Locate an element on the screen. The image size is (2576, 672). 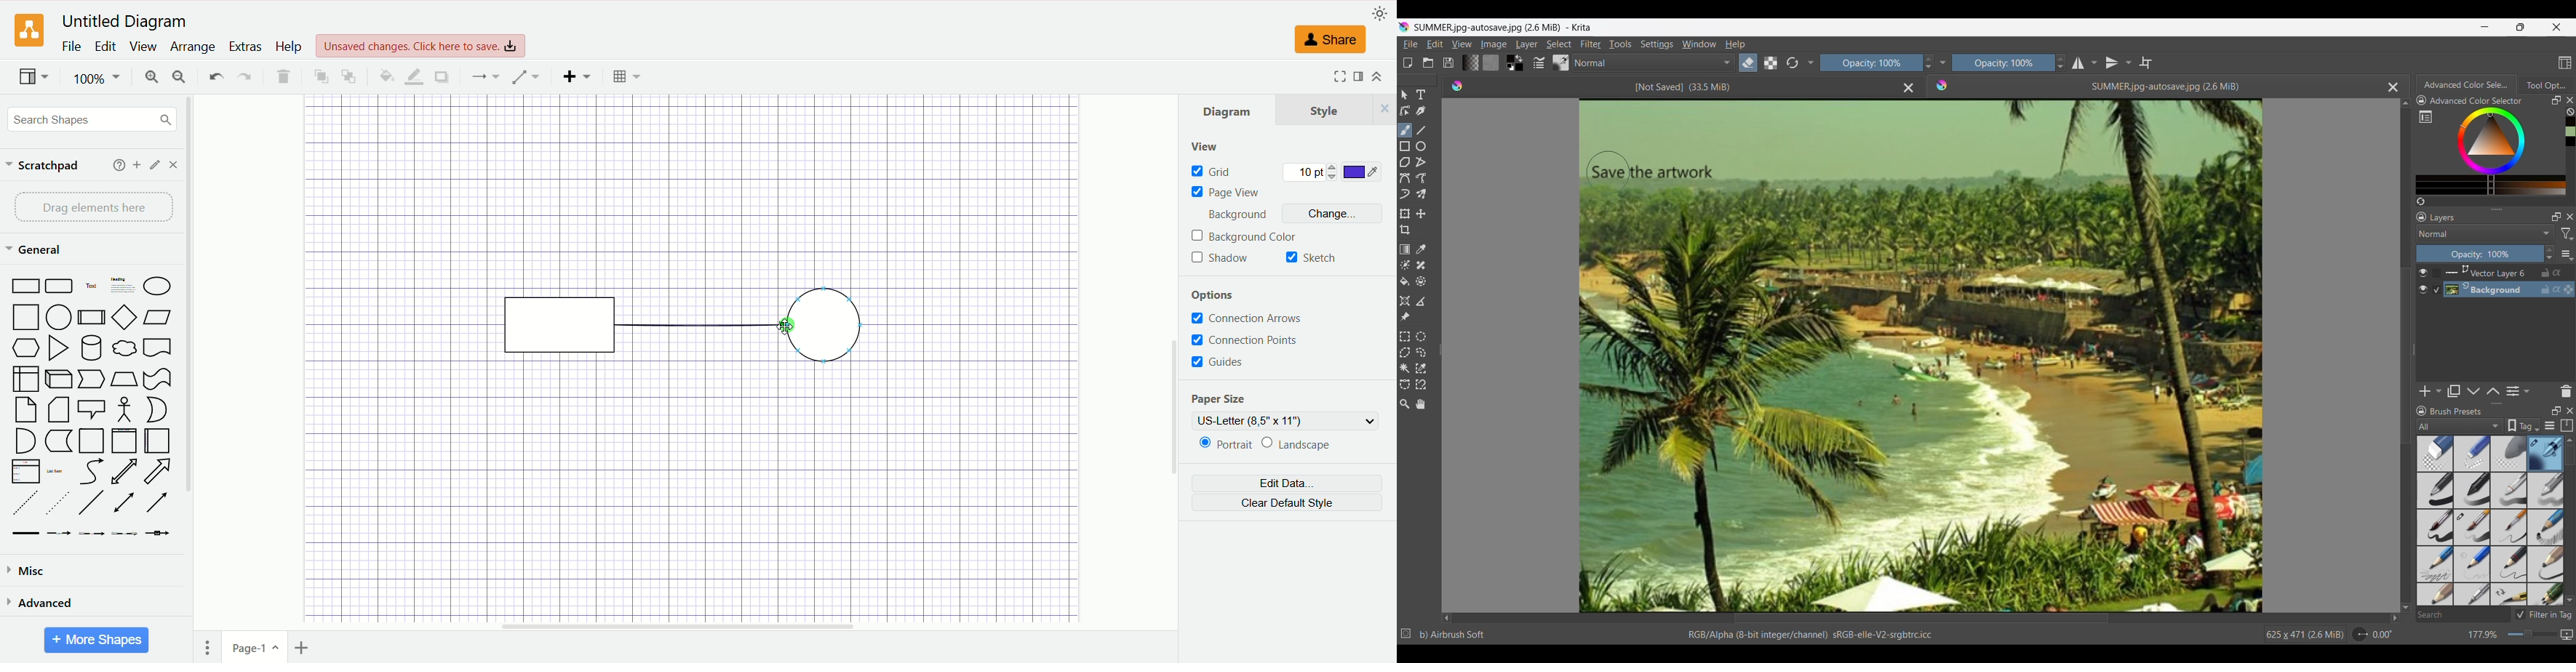
Set eraser mode (E) is located at coordinates (1789, 86).